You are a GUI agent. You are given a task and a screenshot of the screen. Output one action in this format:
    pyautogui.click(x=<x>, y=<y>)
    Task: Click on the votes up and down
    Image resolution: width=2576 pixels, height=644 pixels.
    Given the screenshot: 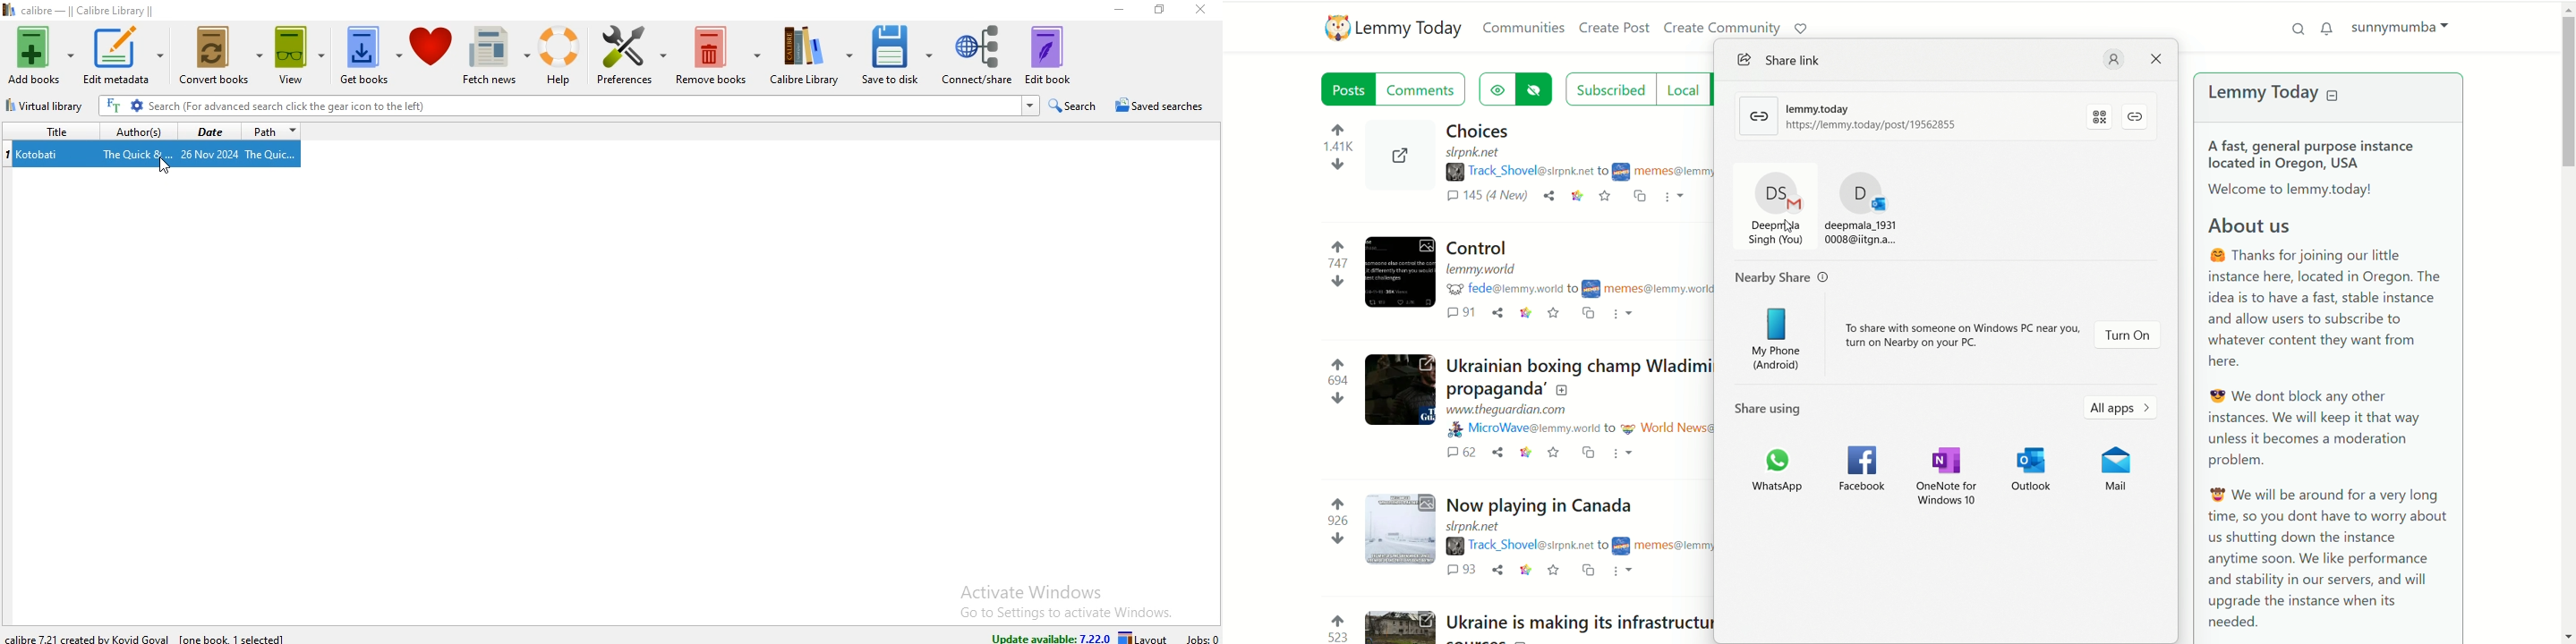 What is the action you would take?
    pyautogui.click(x=1333, y=261)
    